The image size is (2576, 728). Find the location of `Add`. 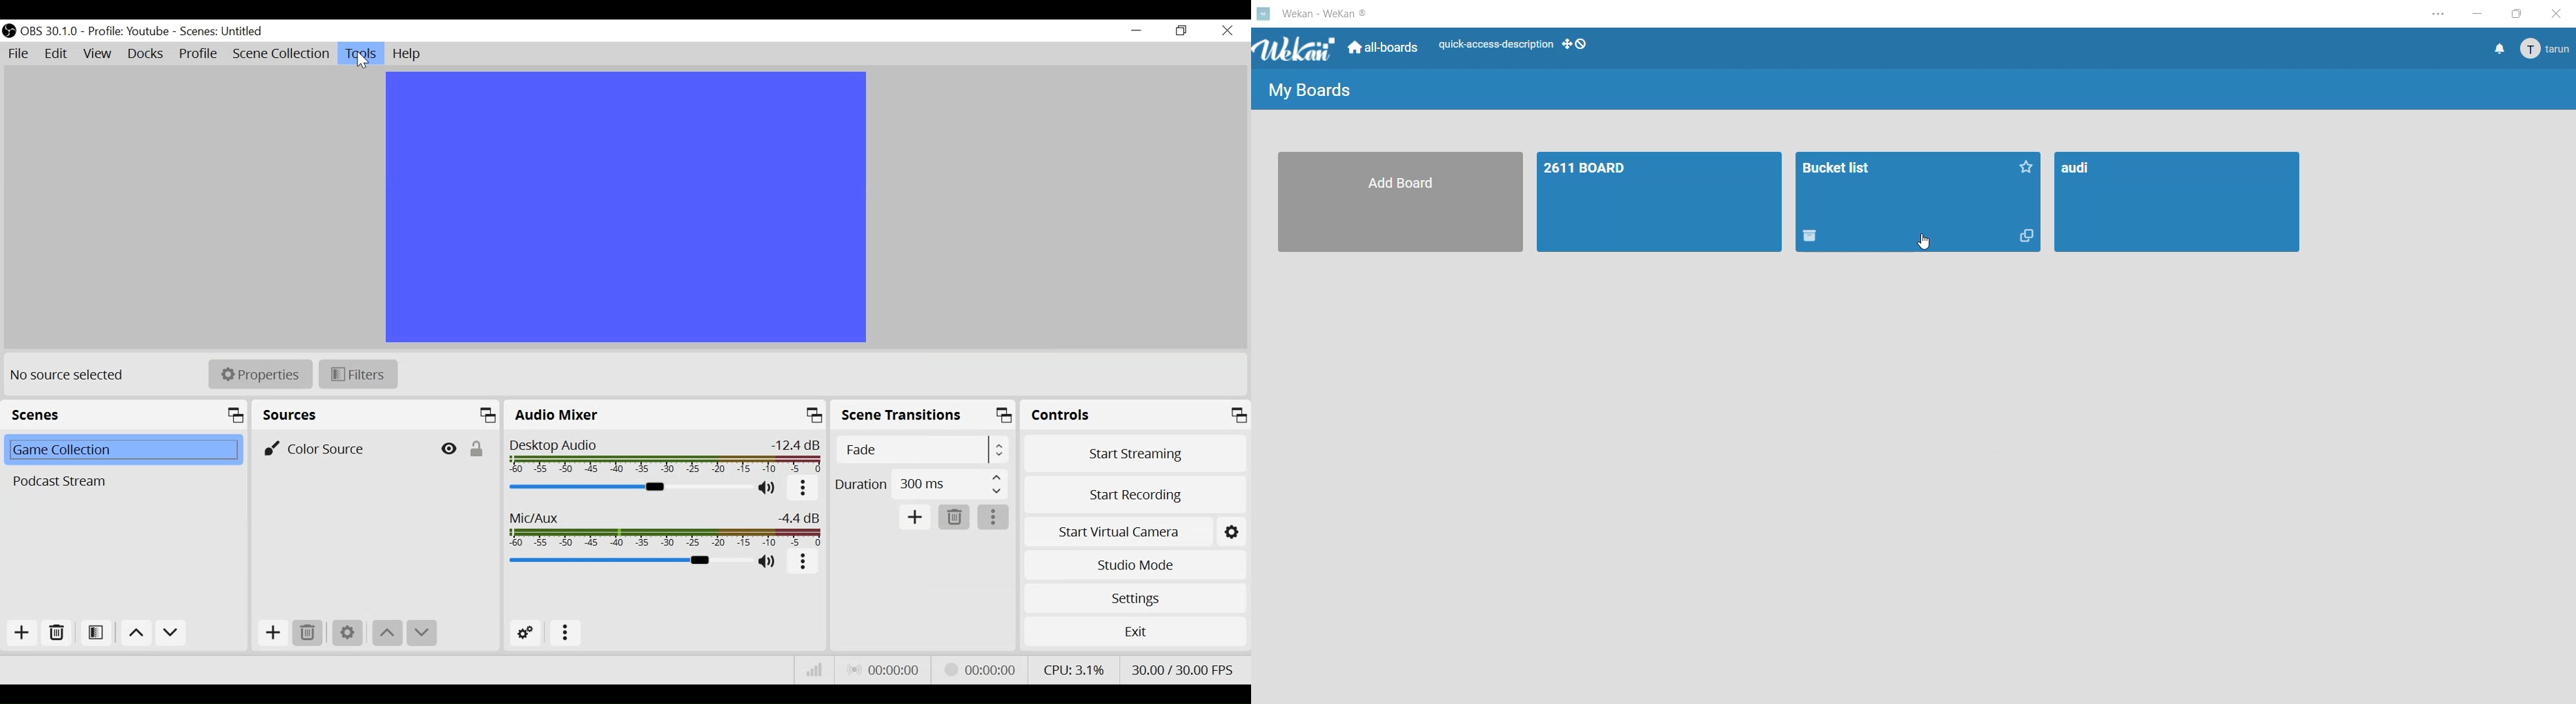

Add is located at coordinates (916, 518).